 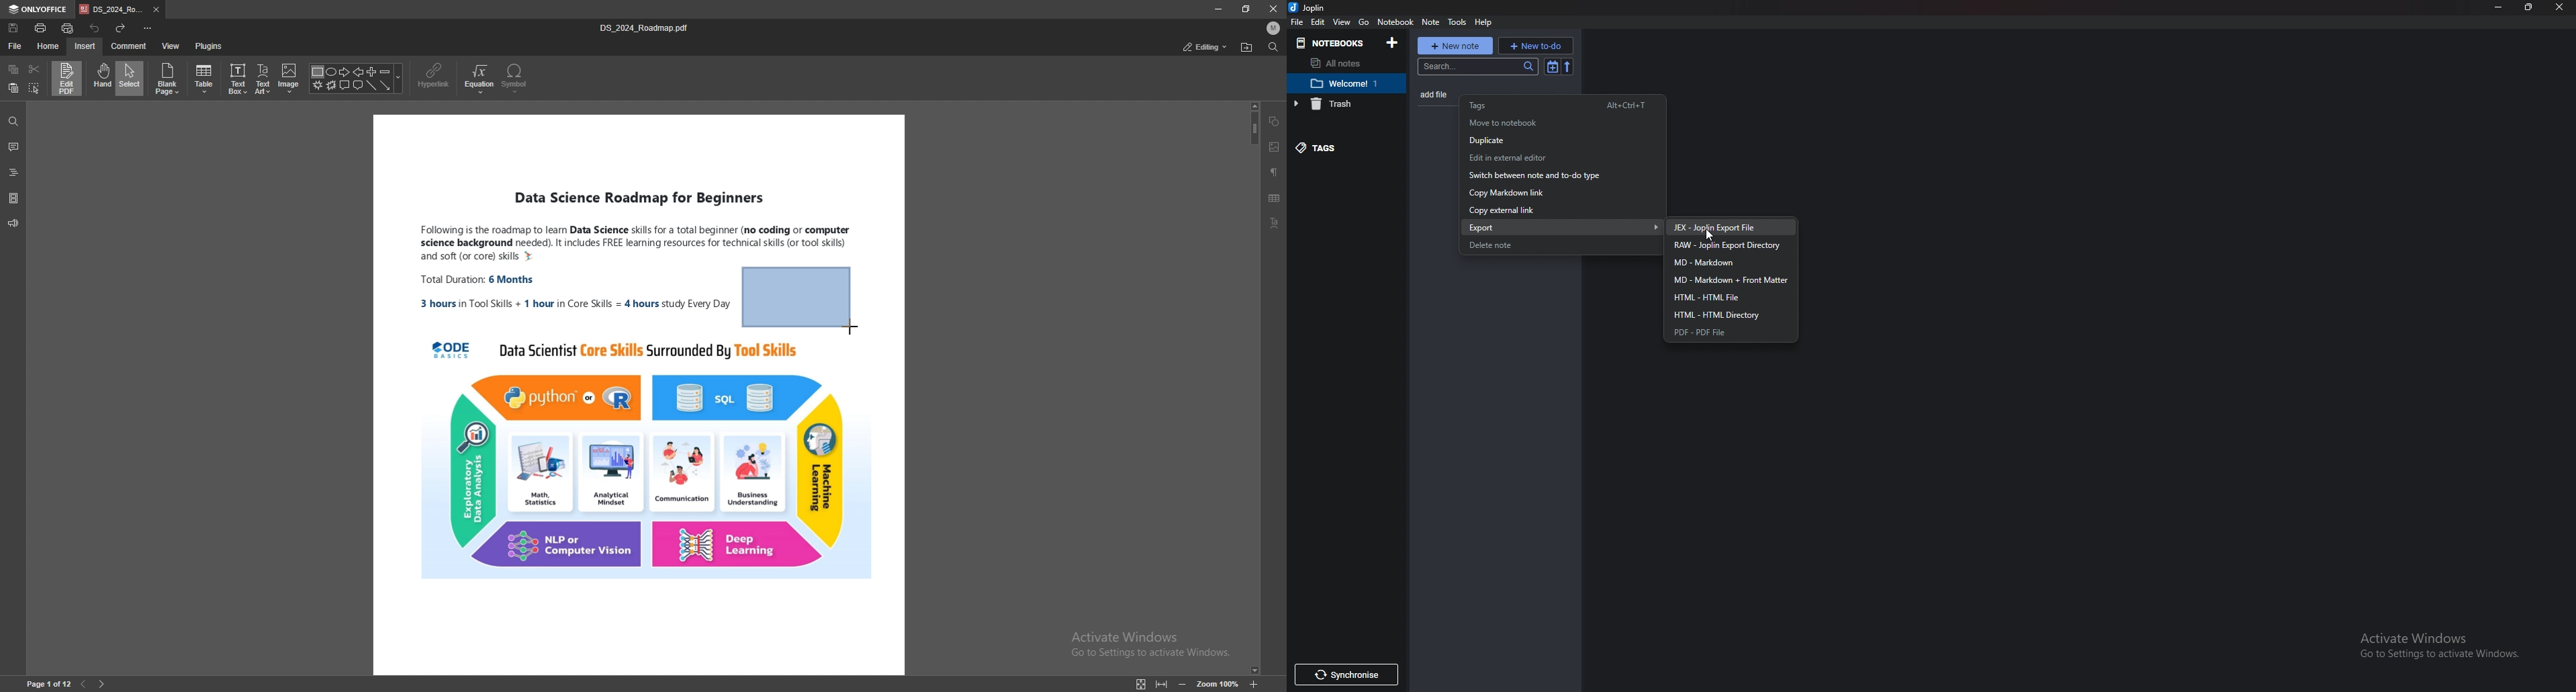 I want to click on quick print, so click(x=70, y=26).